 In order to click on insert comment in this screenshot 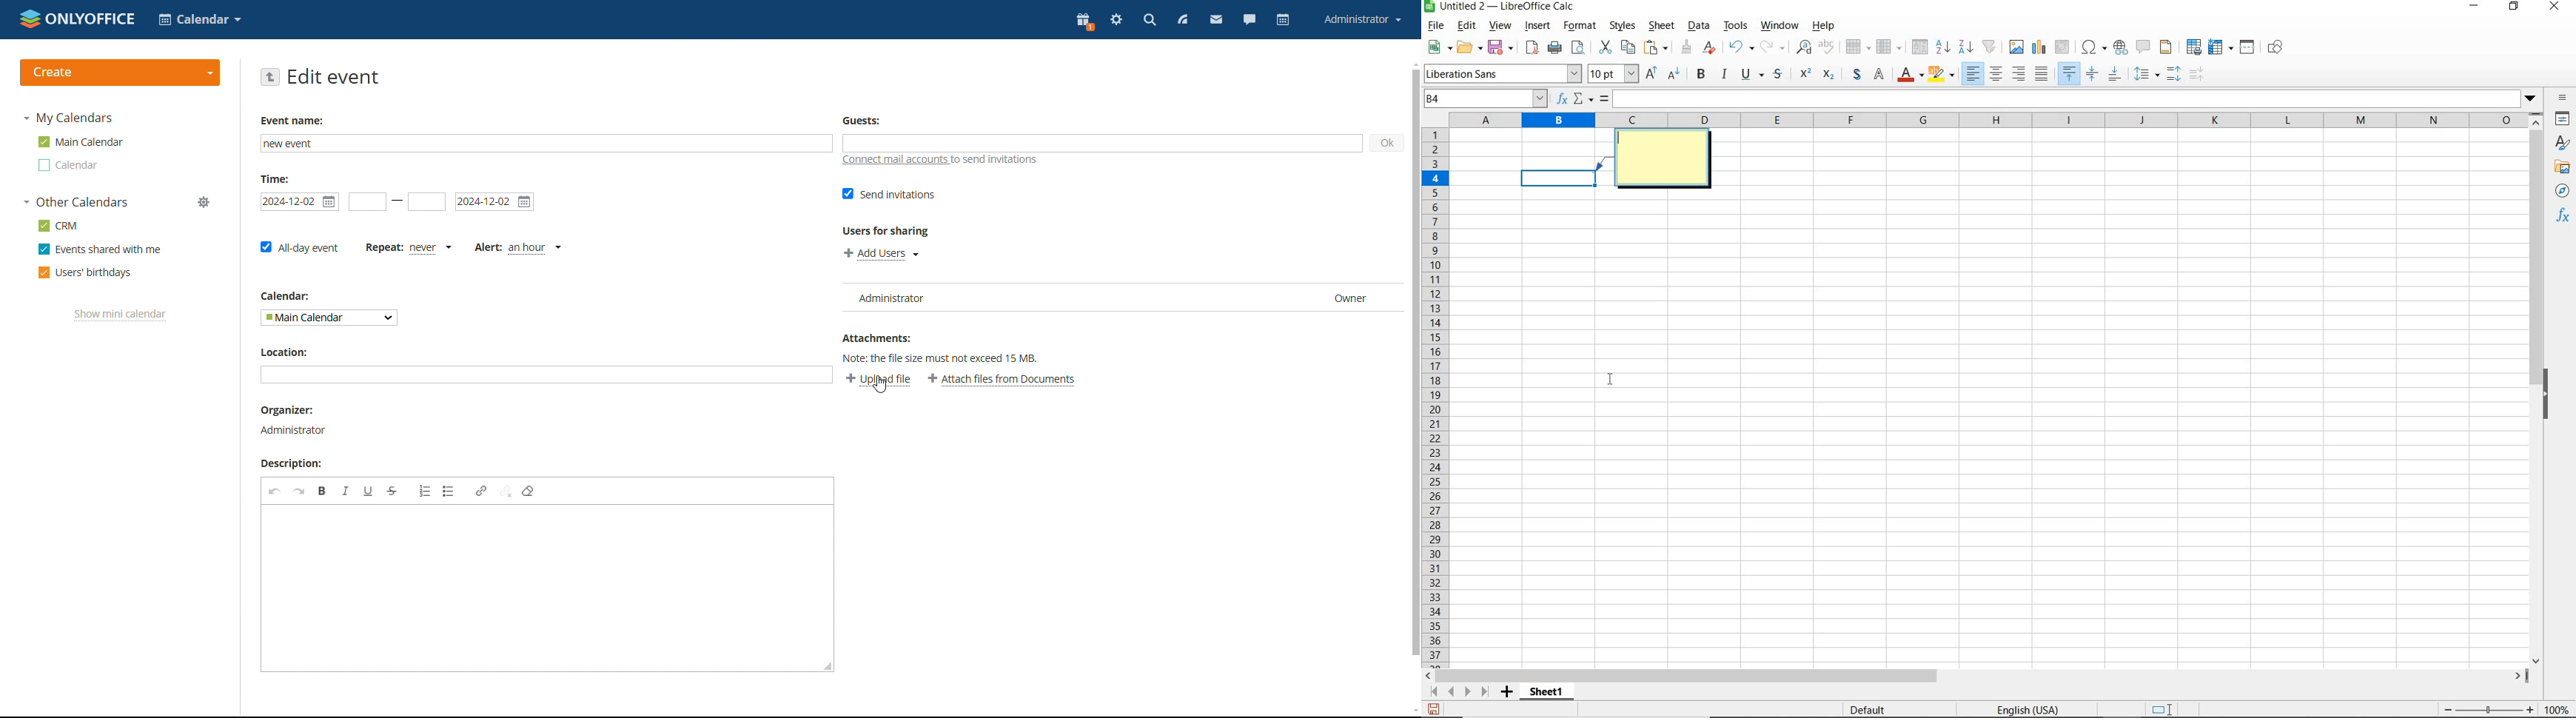, I will do `click(2144, 47)`.